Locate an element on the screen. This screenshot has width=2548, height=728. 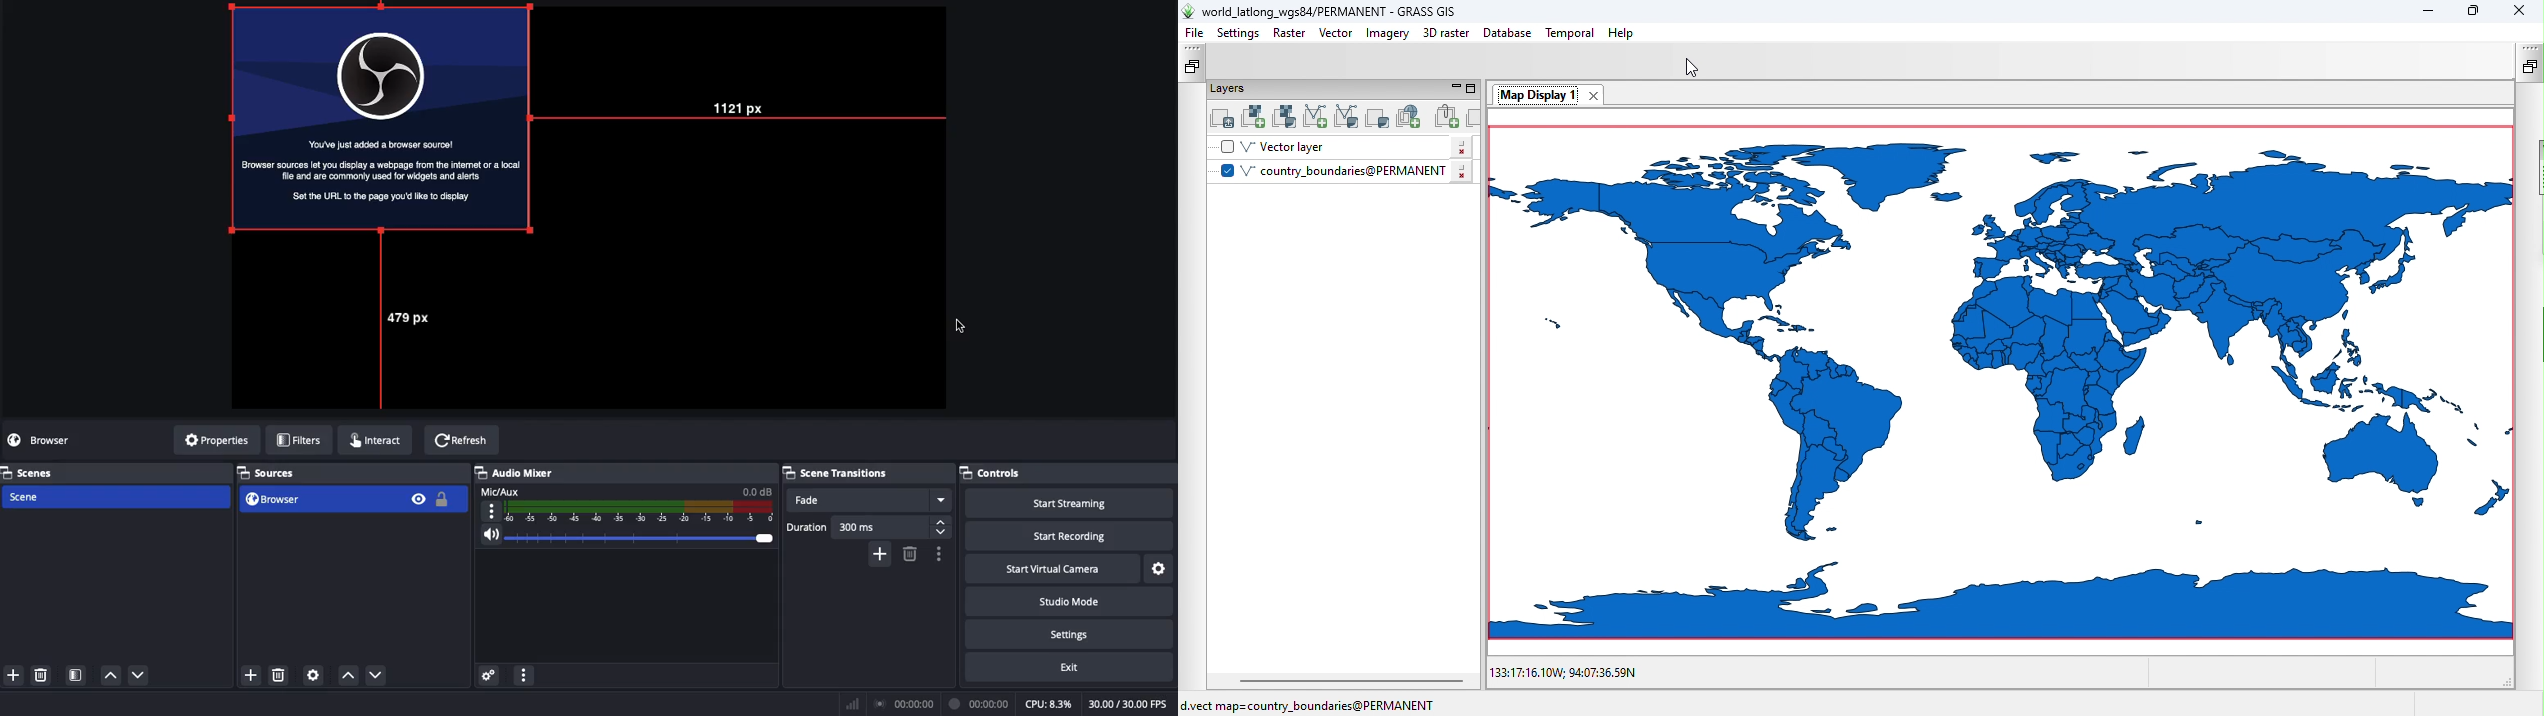
Remove is located at coordinates (910, 554).